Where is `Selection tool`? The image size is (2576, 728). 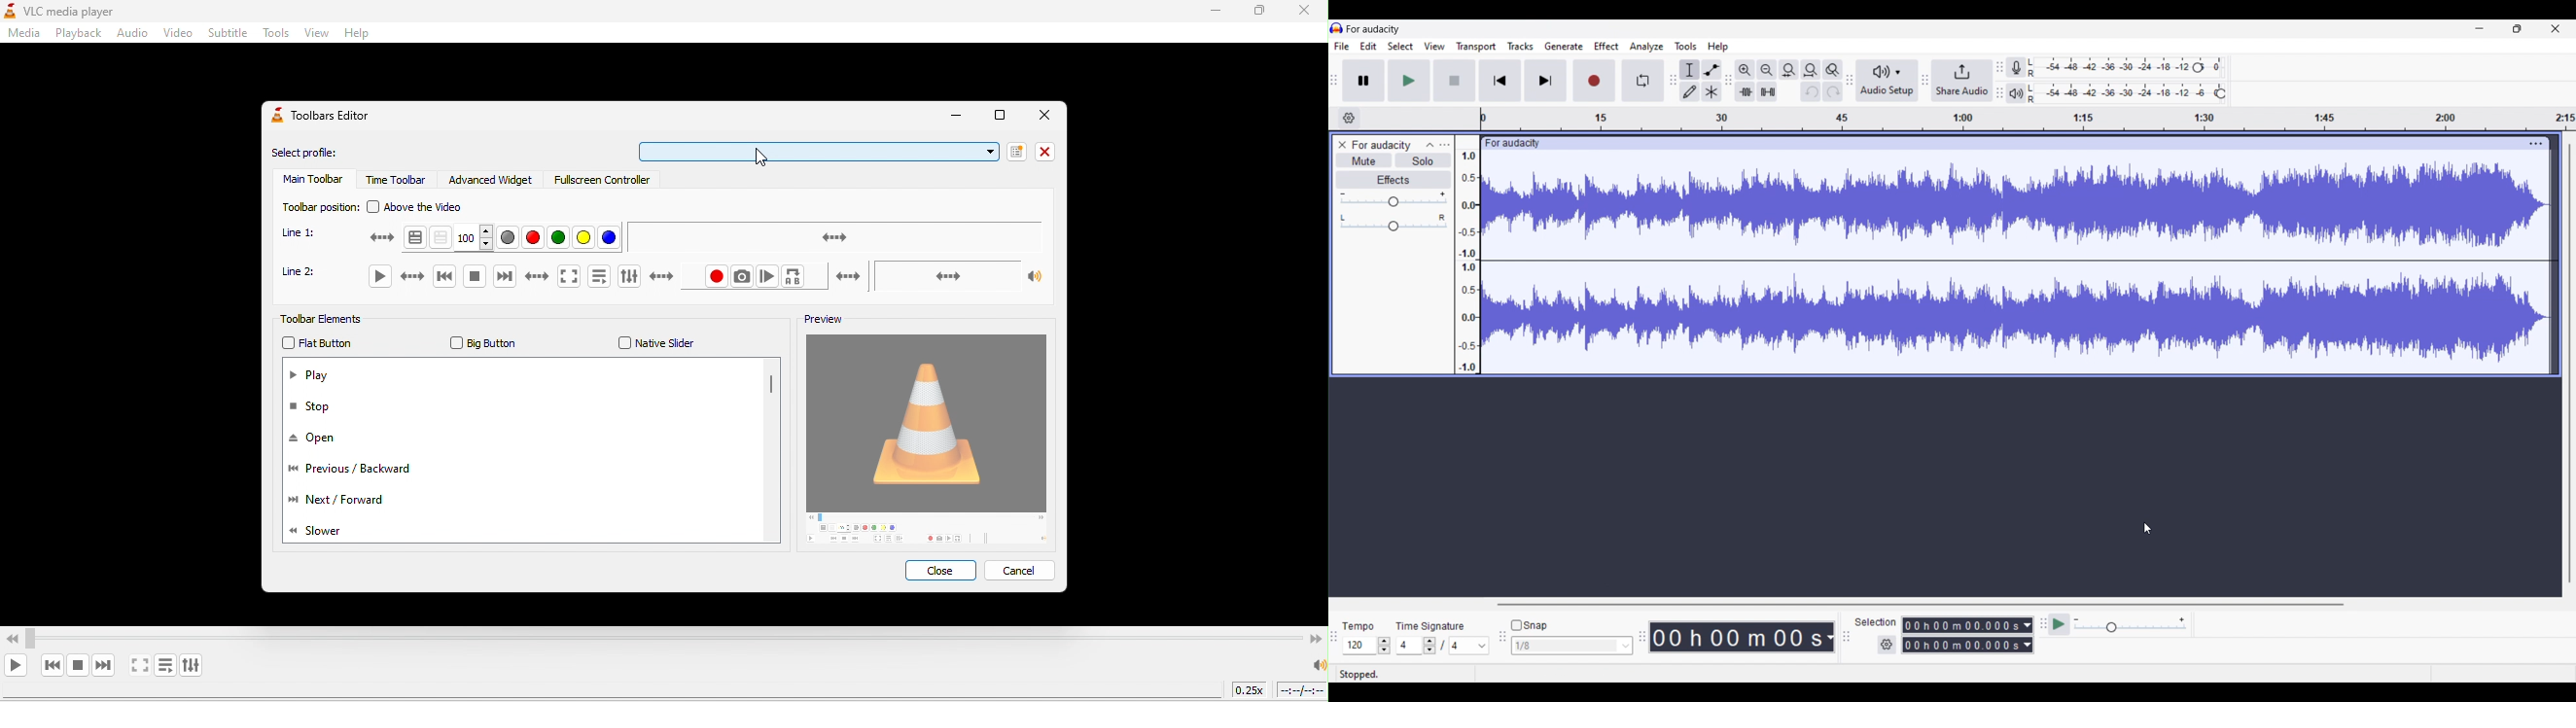
Selection tool is located at coordinates (1690, 70).